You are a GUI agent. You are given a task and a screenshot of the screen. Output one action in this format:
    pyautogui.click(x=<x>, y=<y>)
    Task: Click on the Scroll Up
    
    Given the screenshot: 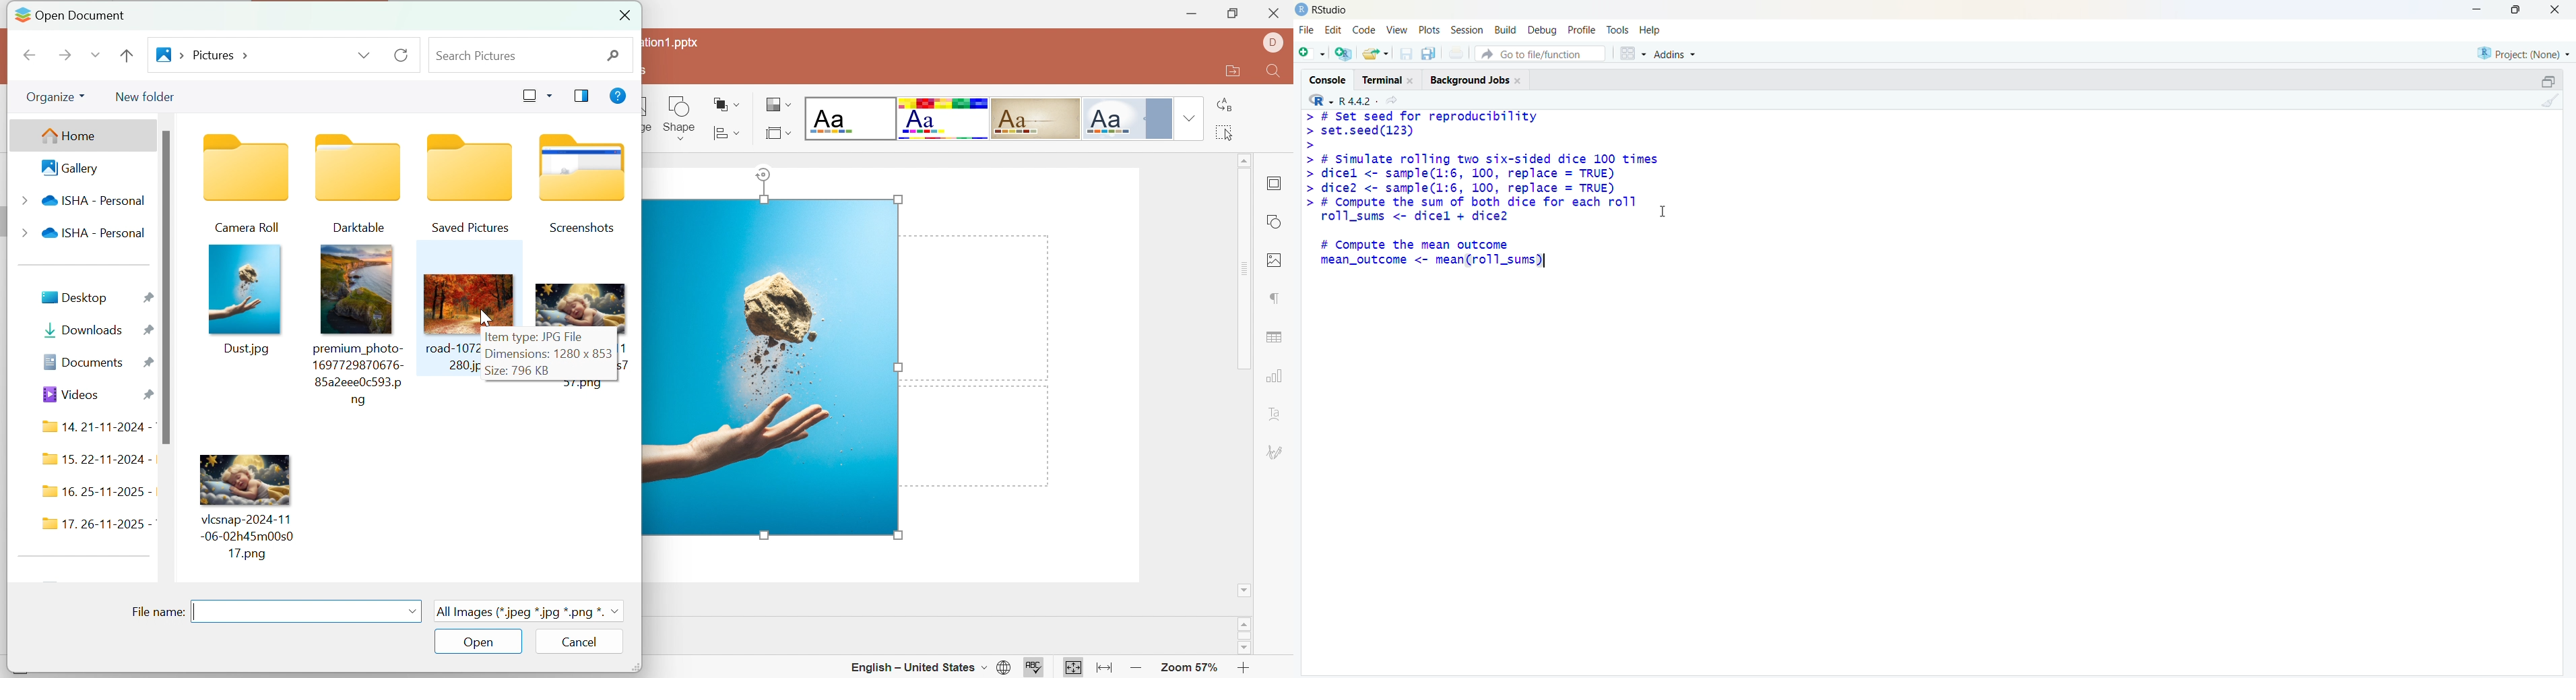 What is the action you would take?
    pyautogui.click(x=1243, y=161)
    